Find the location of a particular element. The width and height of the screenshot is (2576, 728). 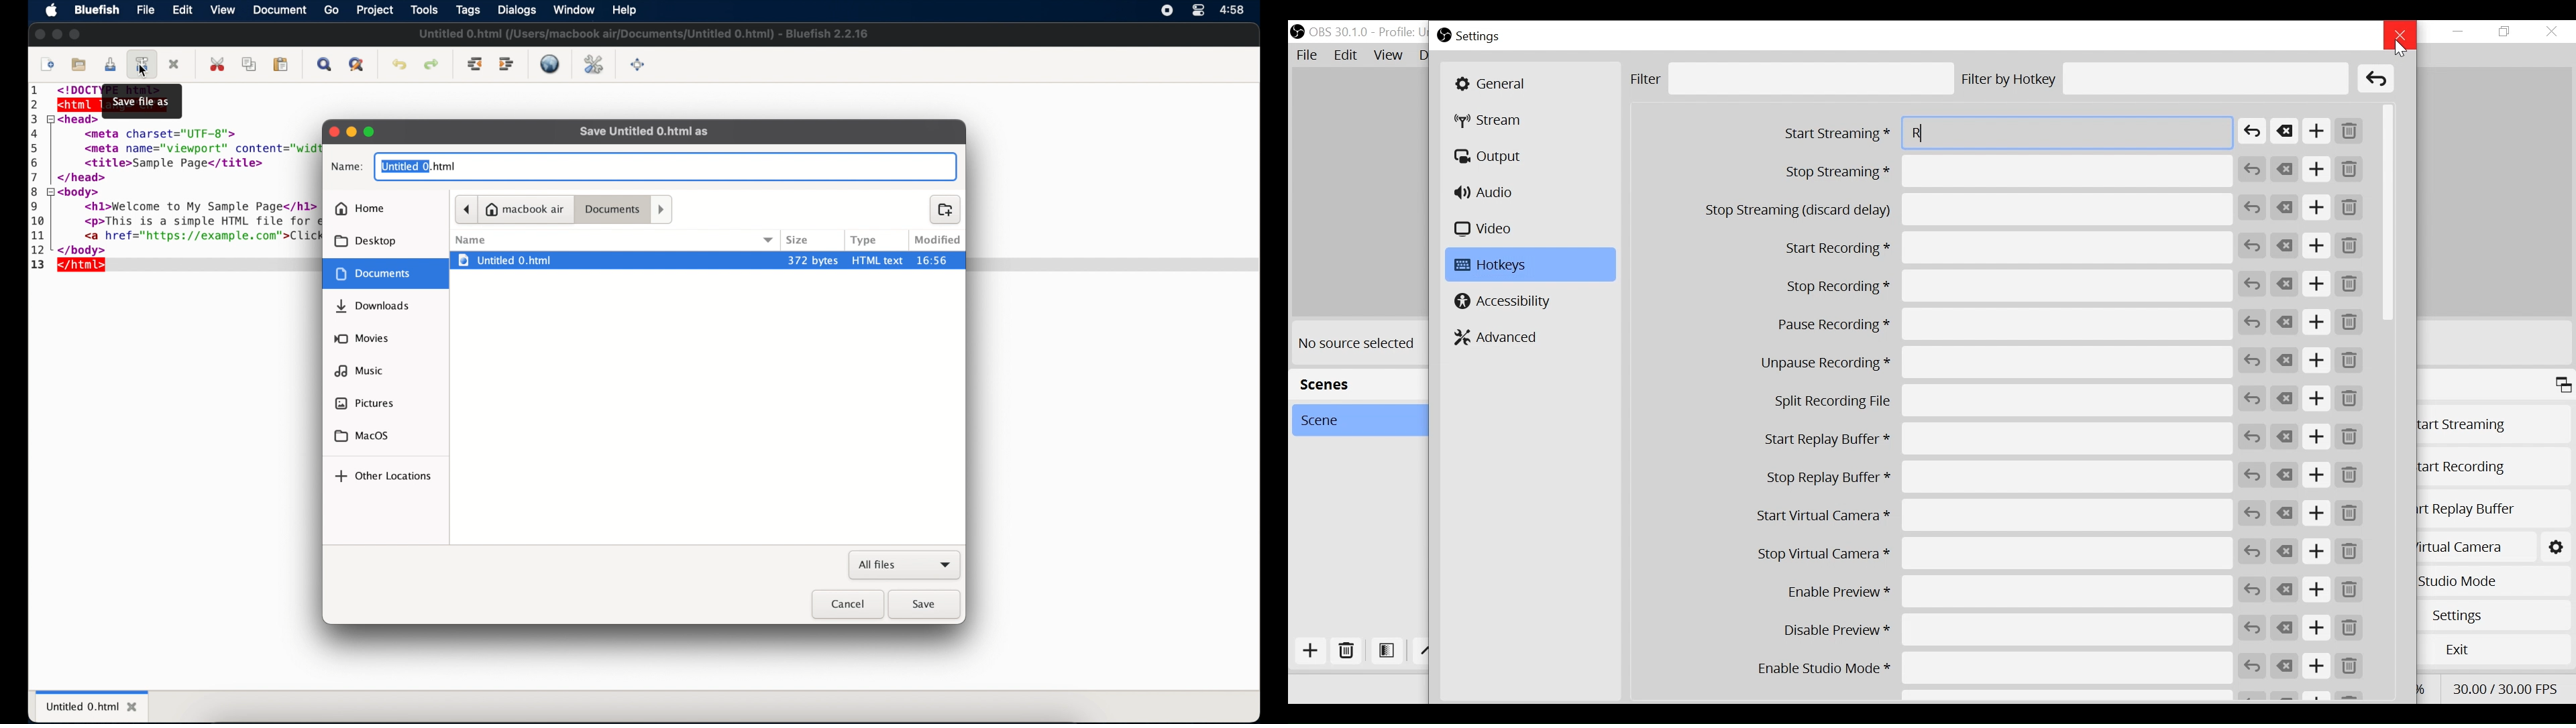

Remove is located at coordinates (2349, 514).